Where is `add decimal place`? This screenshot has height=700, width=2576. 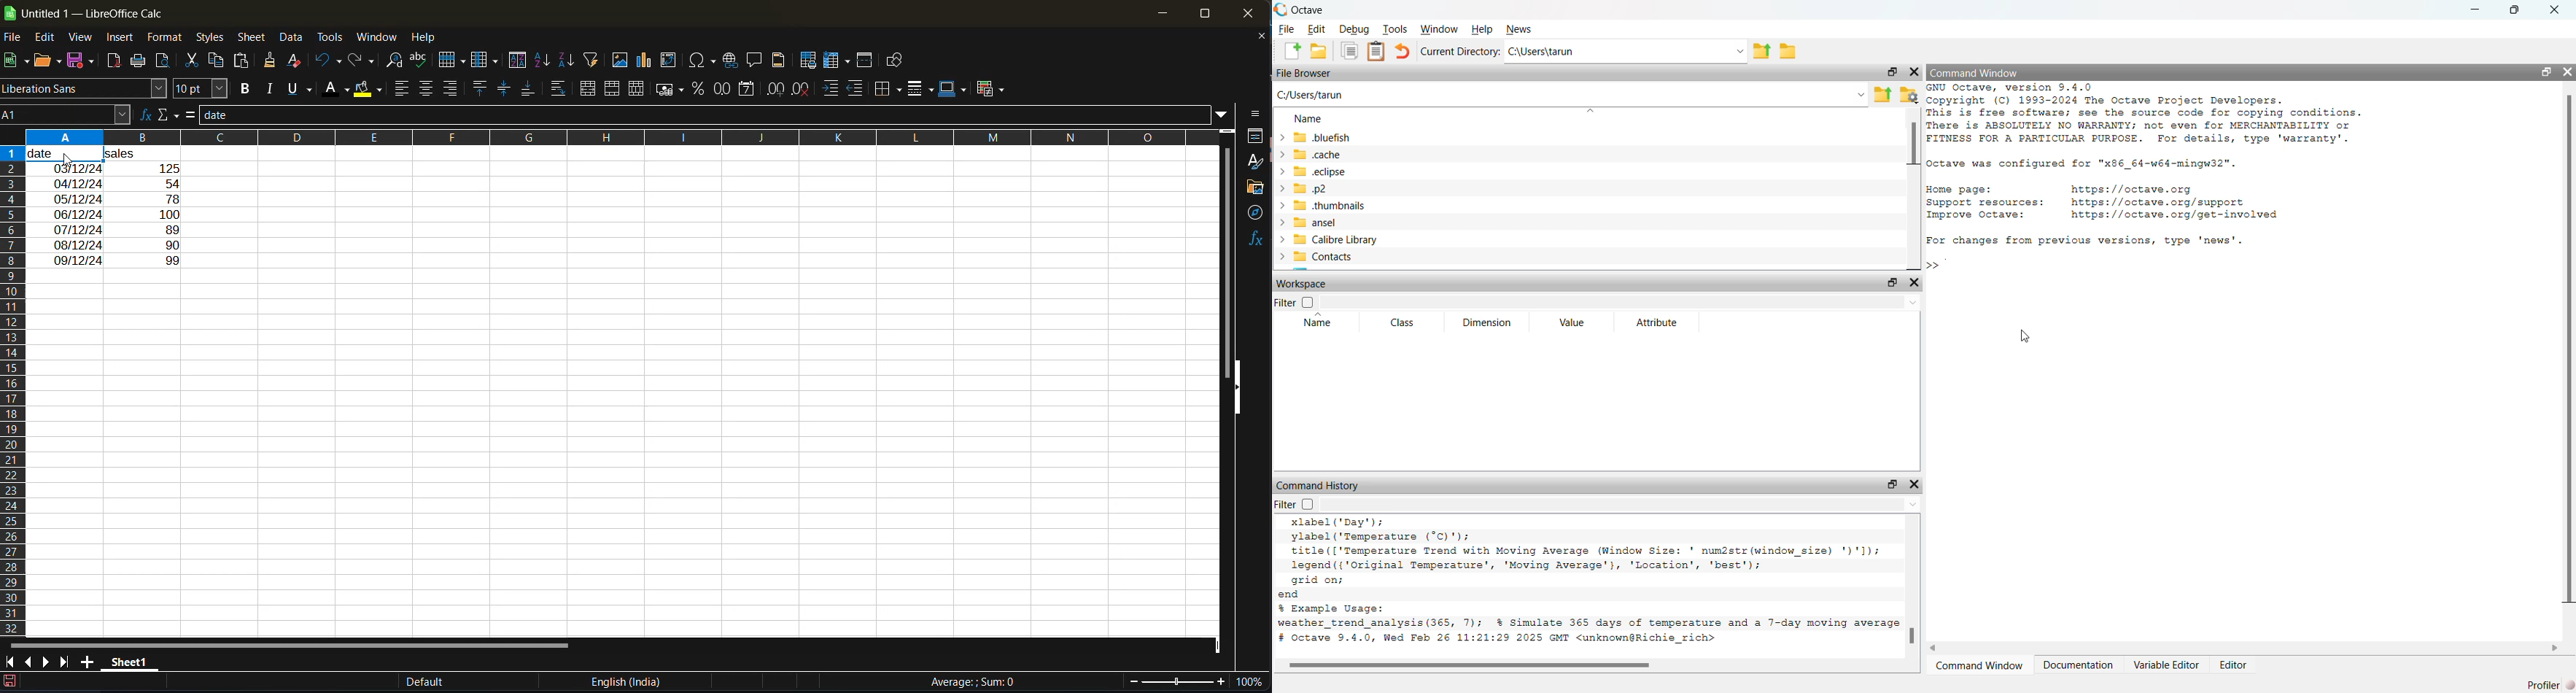
add decimal place is located at coordinates (777, 90).